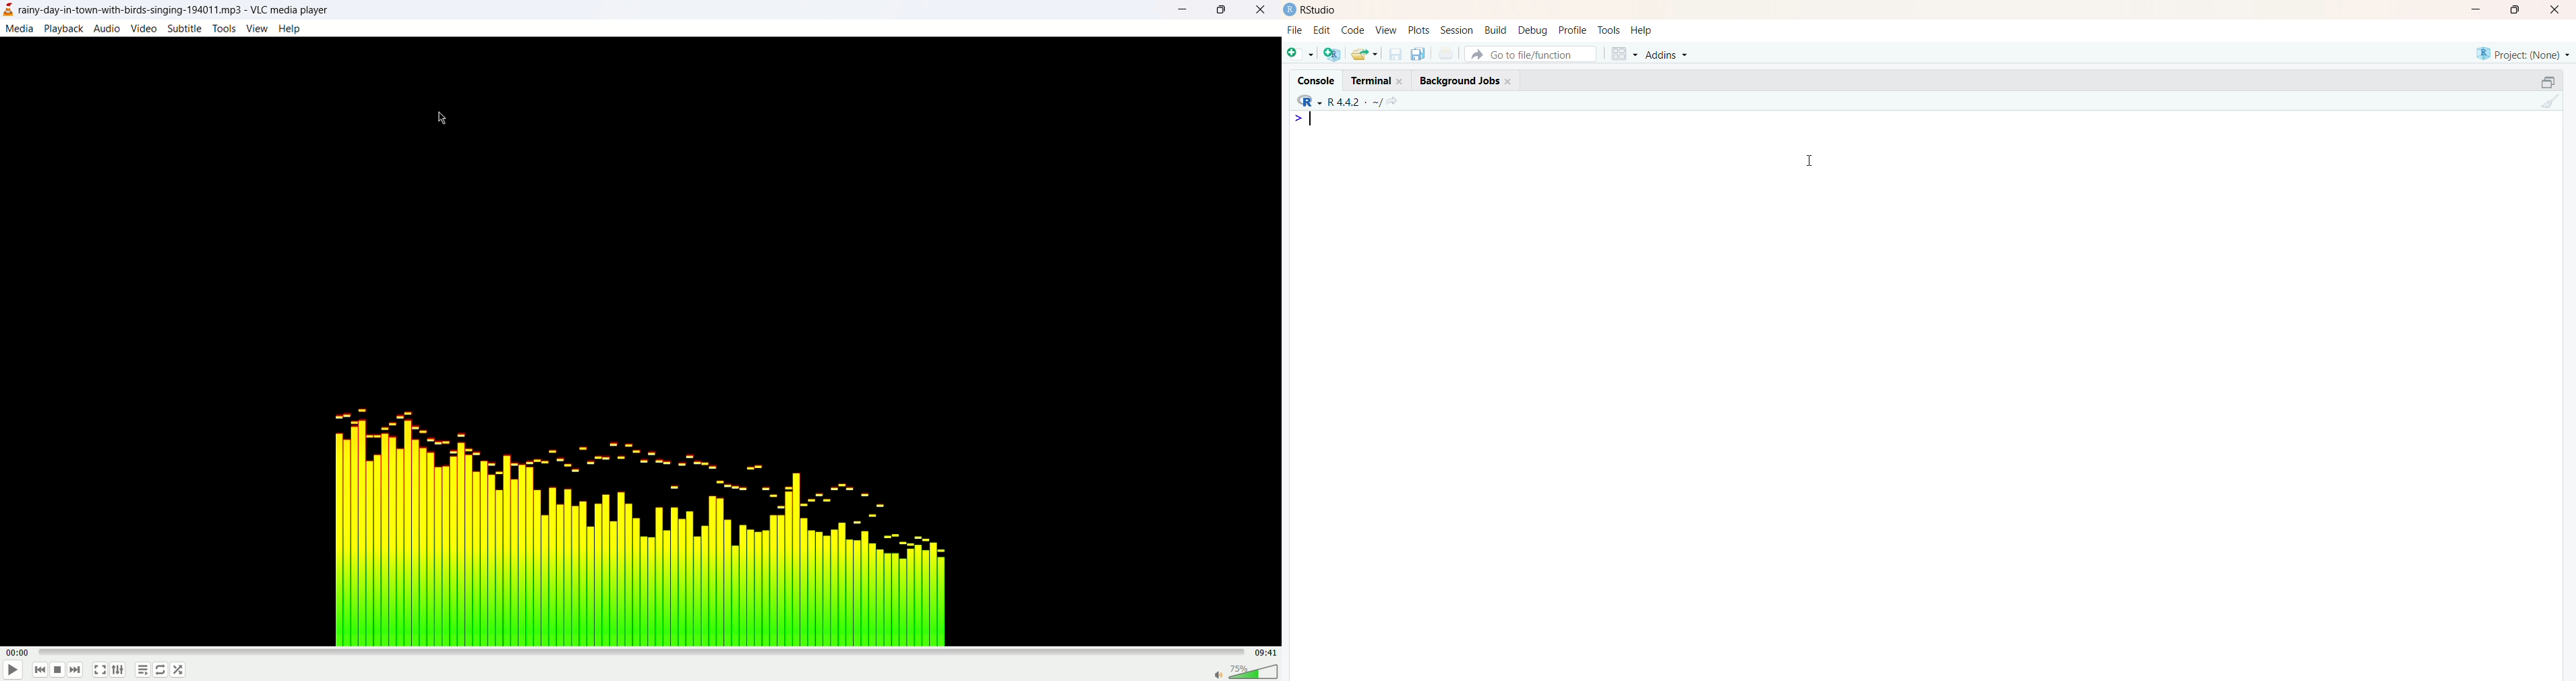 The height and width of the screenshot is (700, 2576). What do you see at coordinates (1385, 29) in the screenshot?
I see `view` at bounding box center [1385, 29].